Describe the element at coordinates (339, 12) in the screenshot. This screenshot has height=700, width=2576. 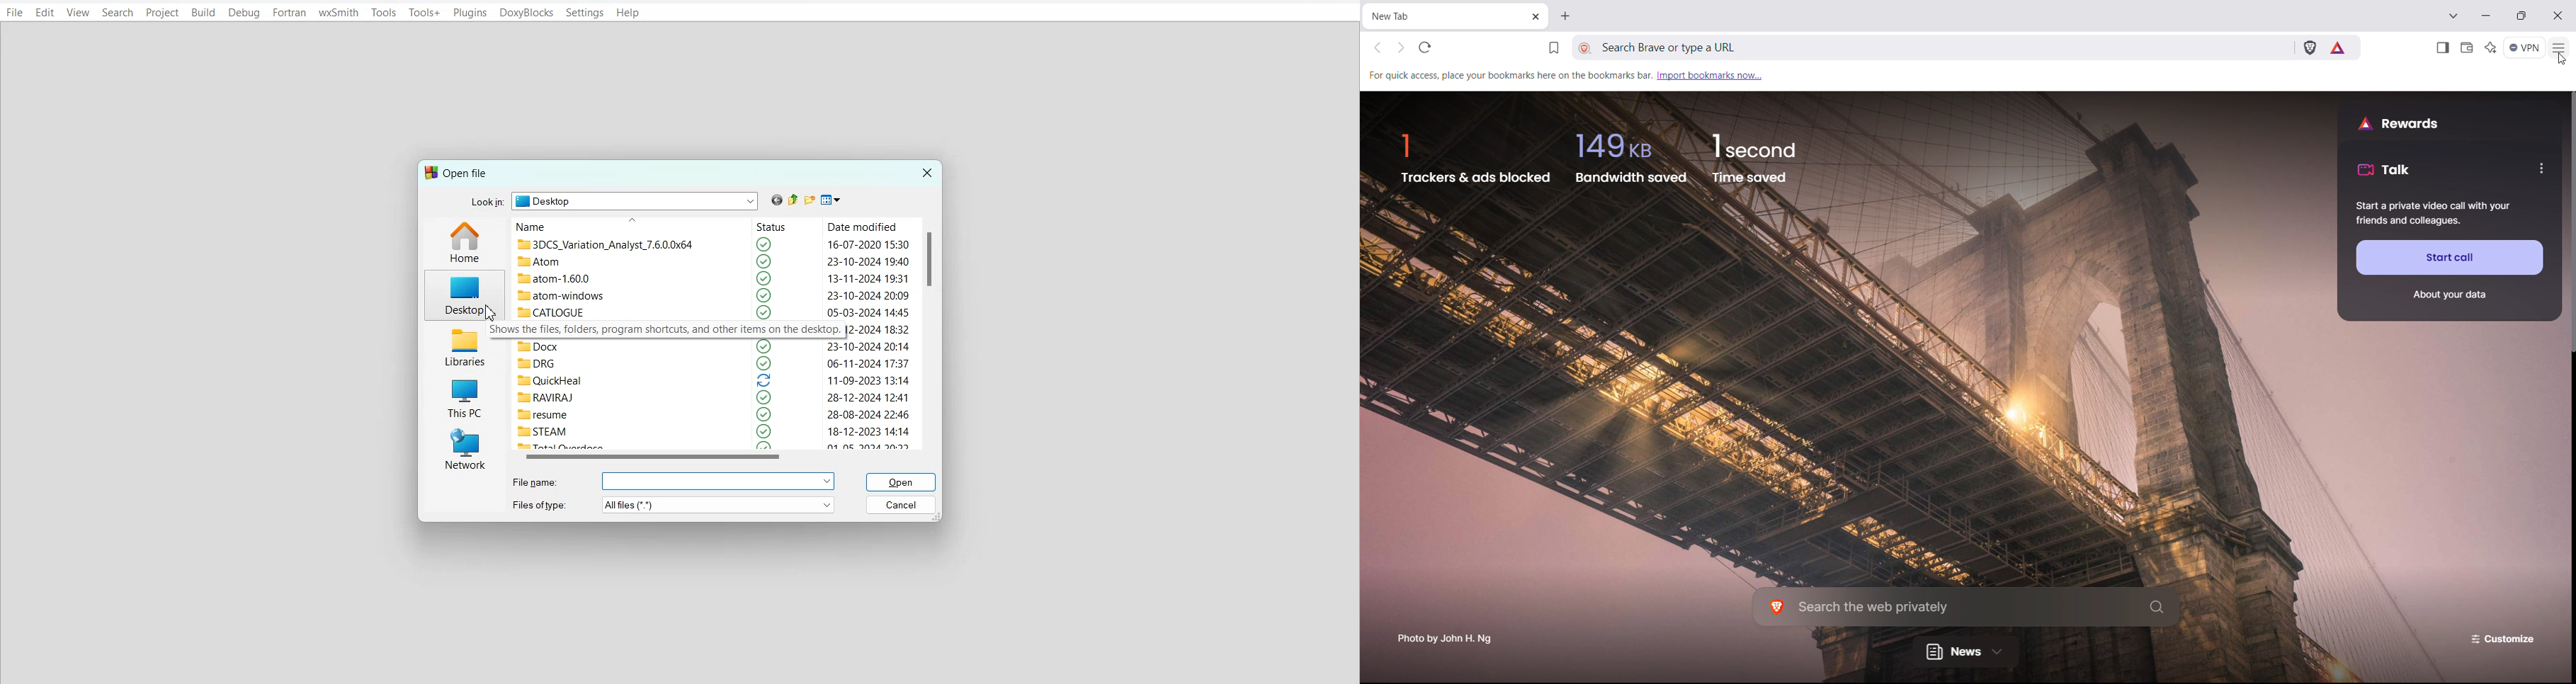
I see `wxSmith` at that location.